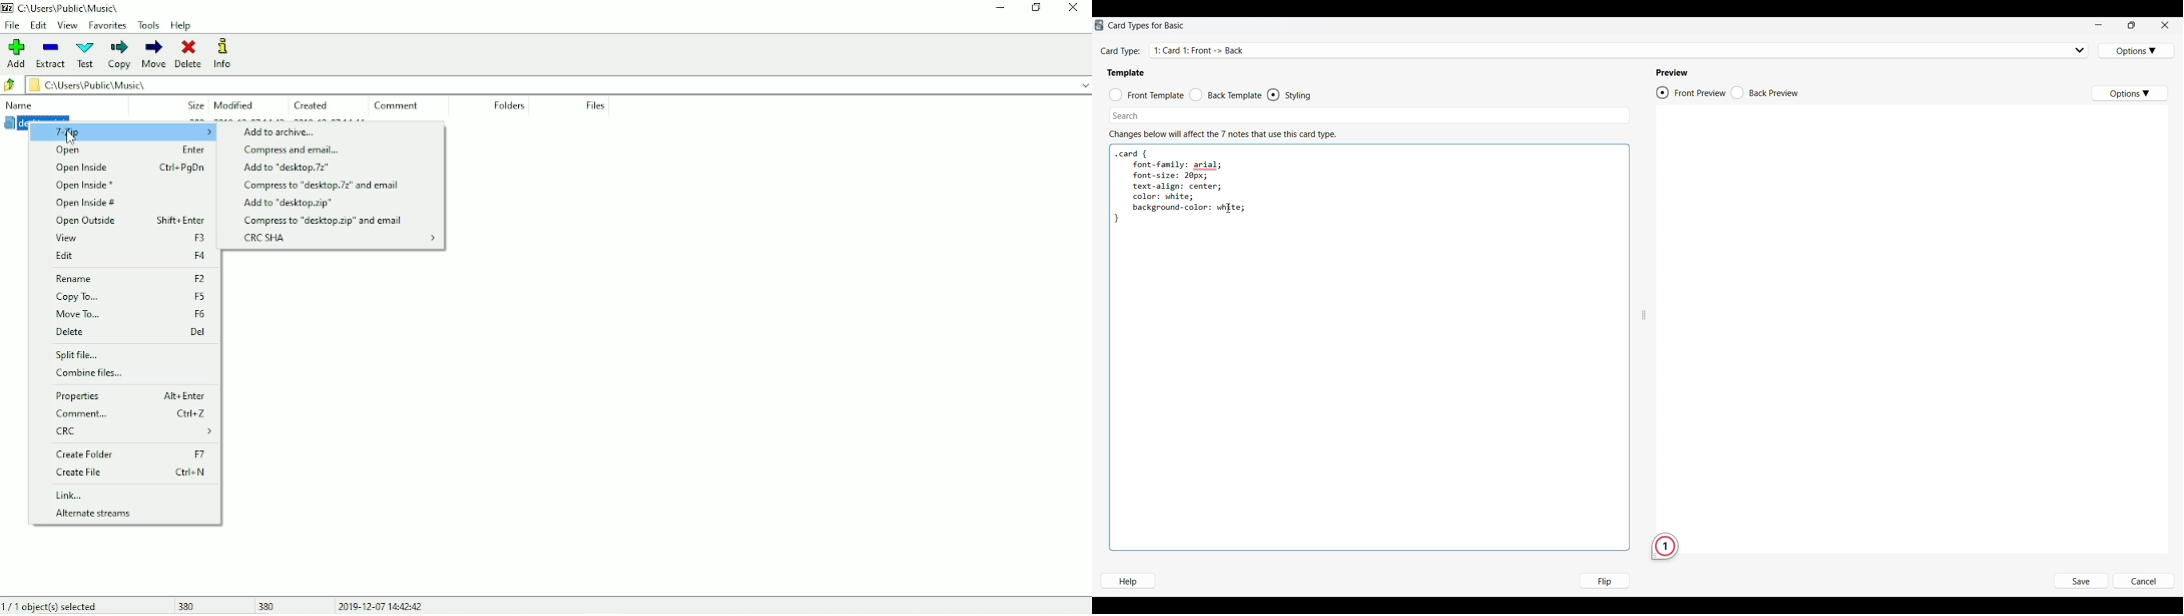 The width and height of the screenshot is (2184, 616). What do you see at coordinates (1674, 73) in the screenshot?
I see `Indicates Preview section` at bounding box center [1674, 73].